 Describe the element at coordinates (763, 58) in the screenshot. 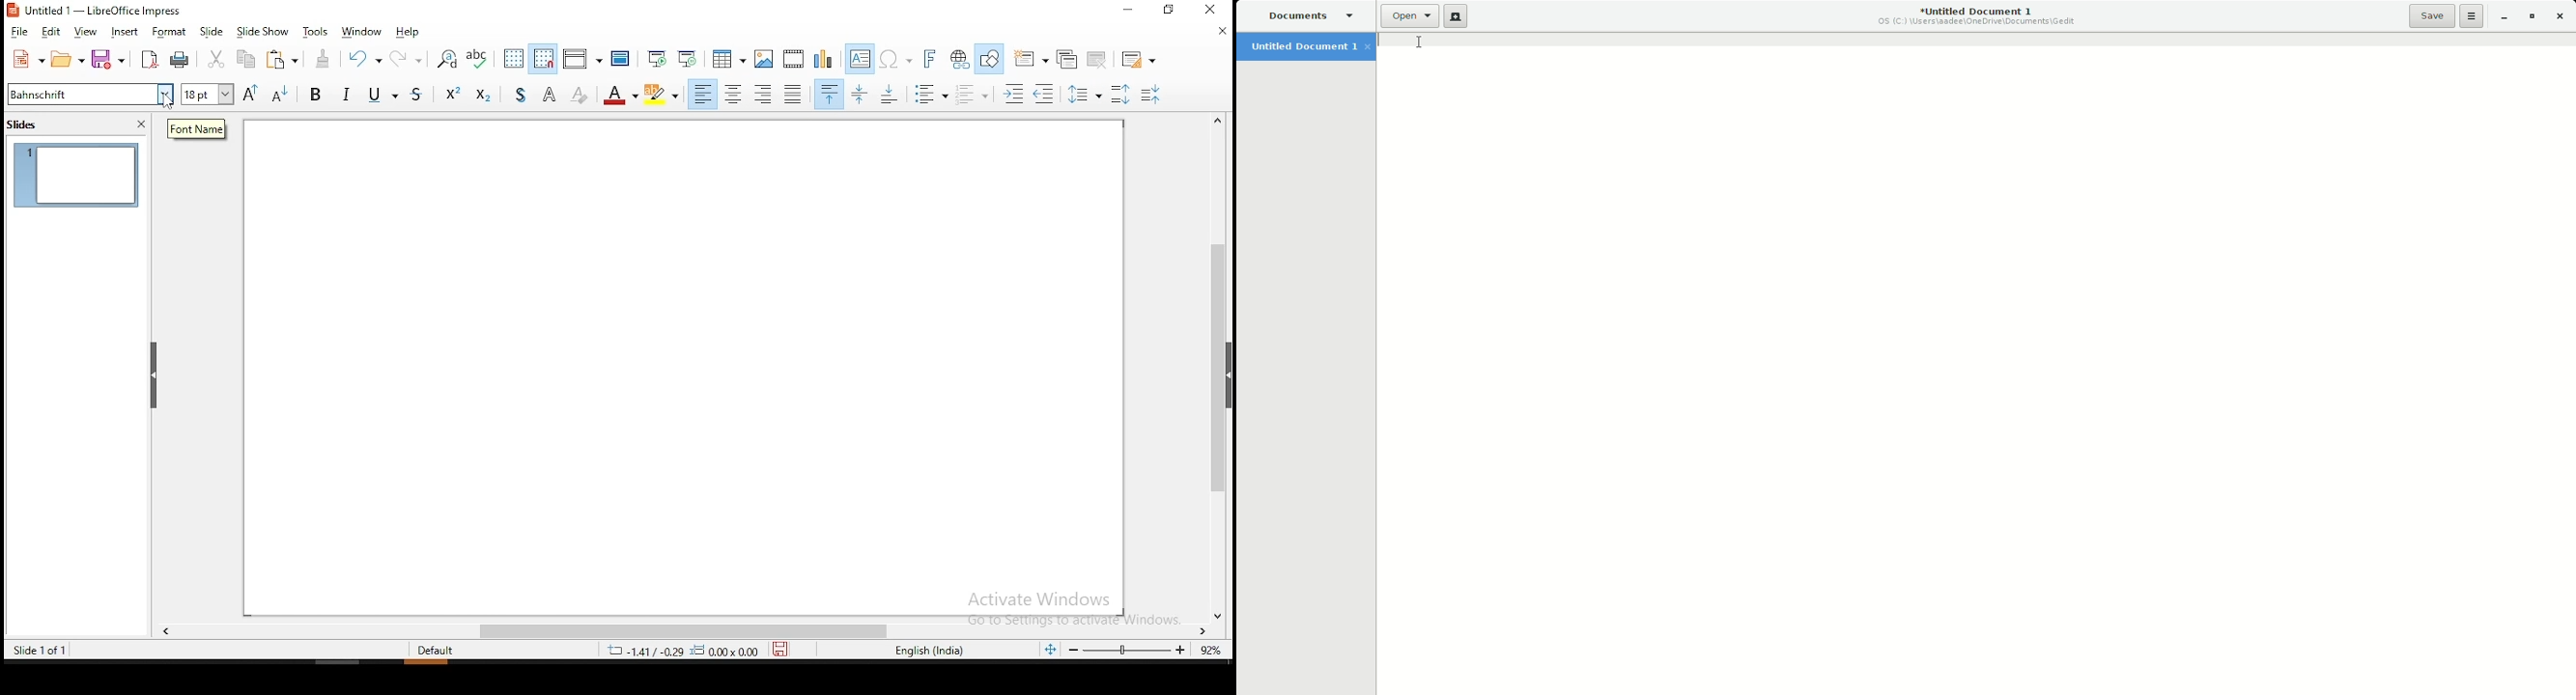

I see `image` at that location.